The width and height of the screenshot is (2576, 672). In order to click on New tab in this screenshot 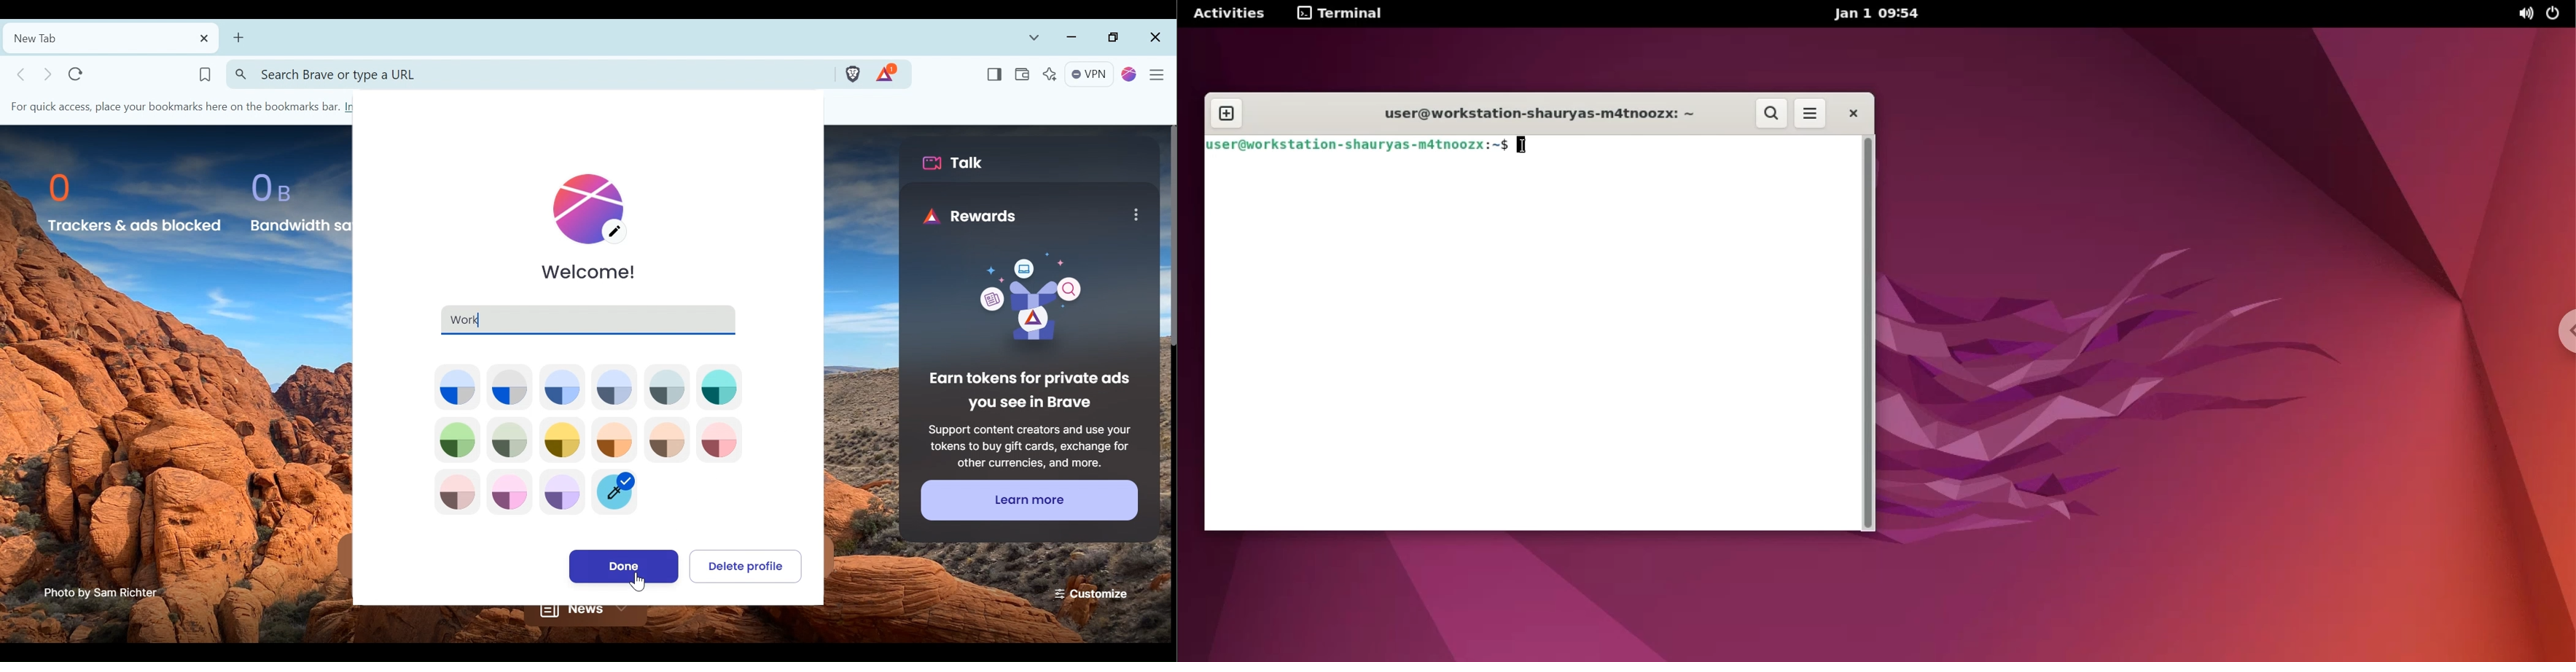, I will do `click(111, 37)`.